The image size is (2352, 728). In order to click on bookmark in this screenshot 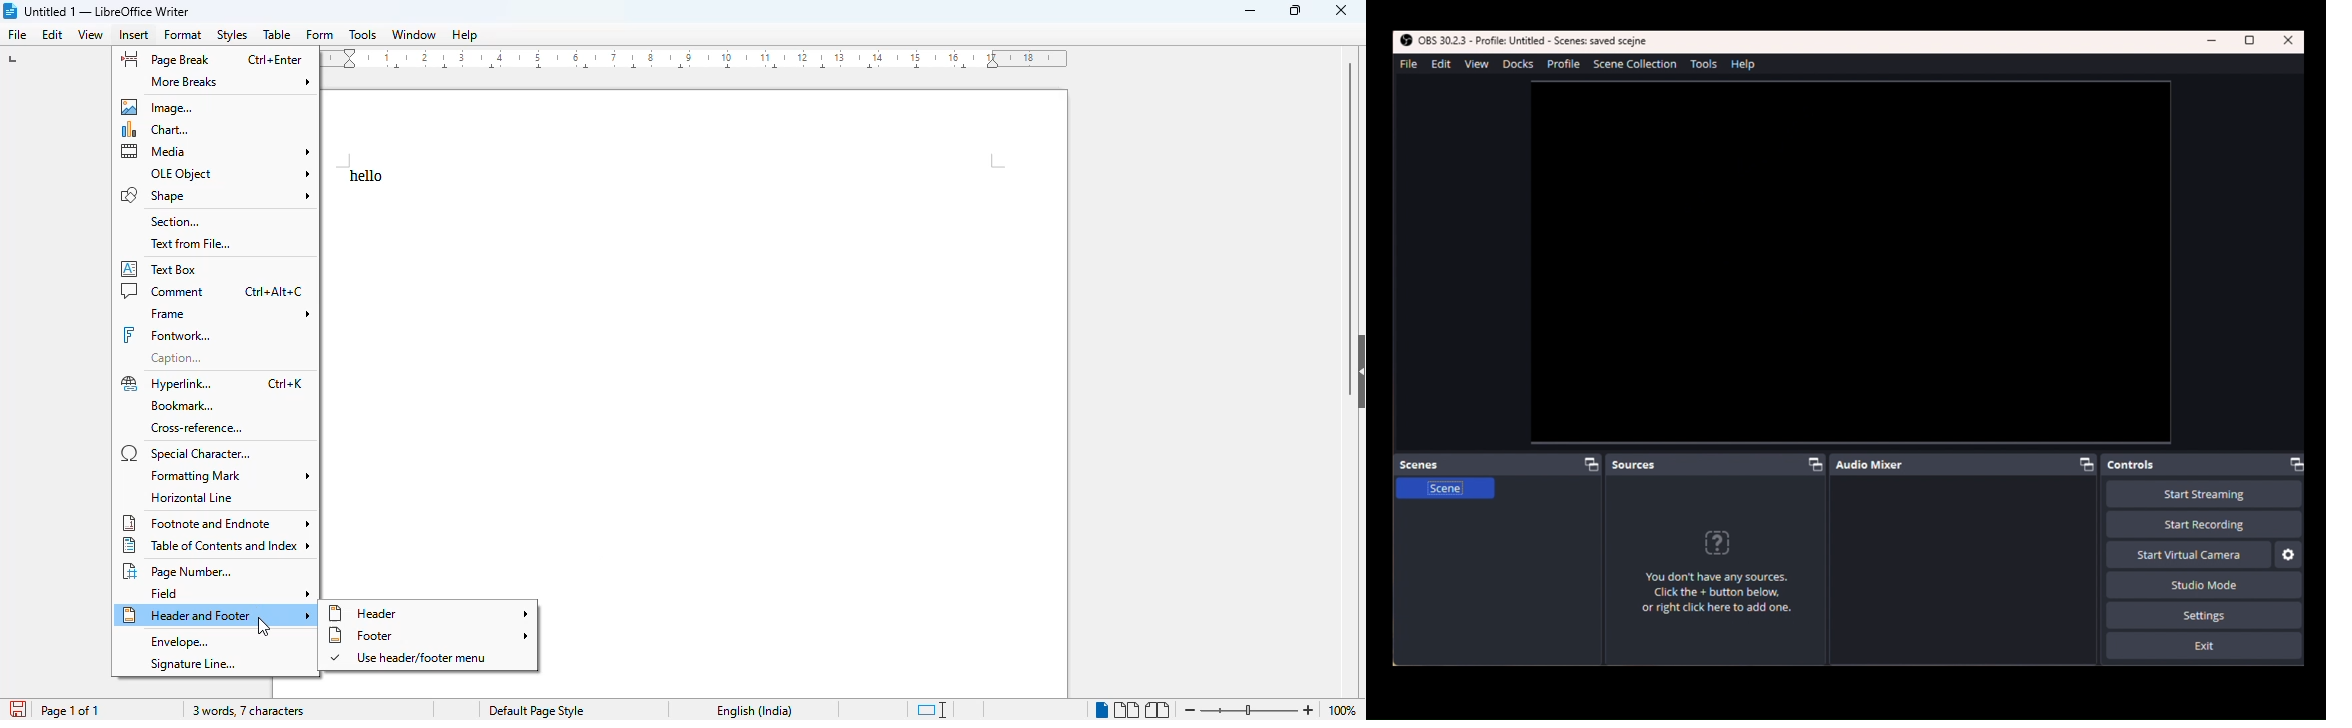, I will do `click(184, 405)`.